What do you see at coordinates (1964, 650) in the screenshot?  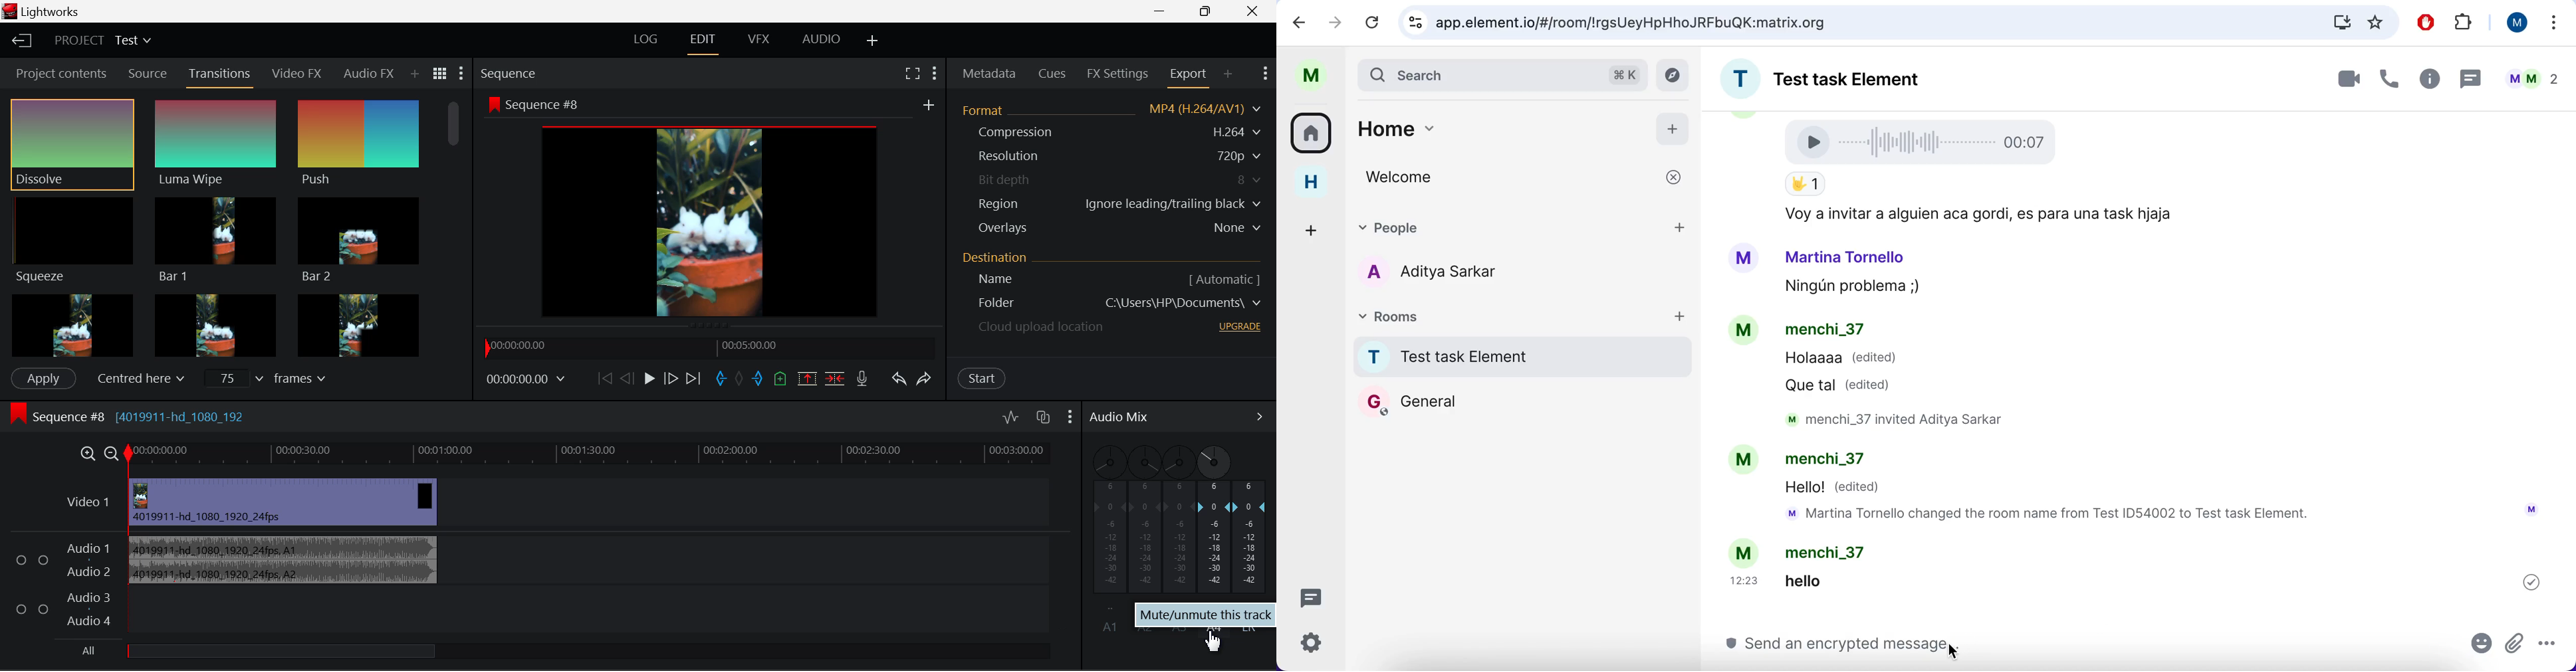 I see `cursor` at bounding box center [1964, 650].